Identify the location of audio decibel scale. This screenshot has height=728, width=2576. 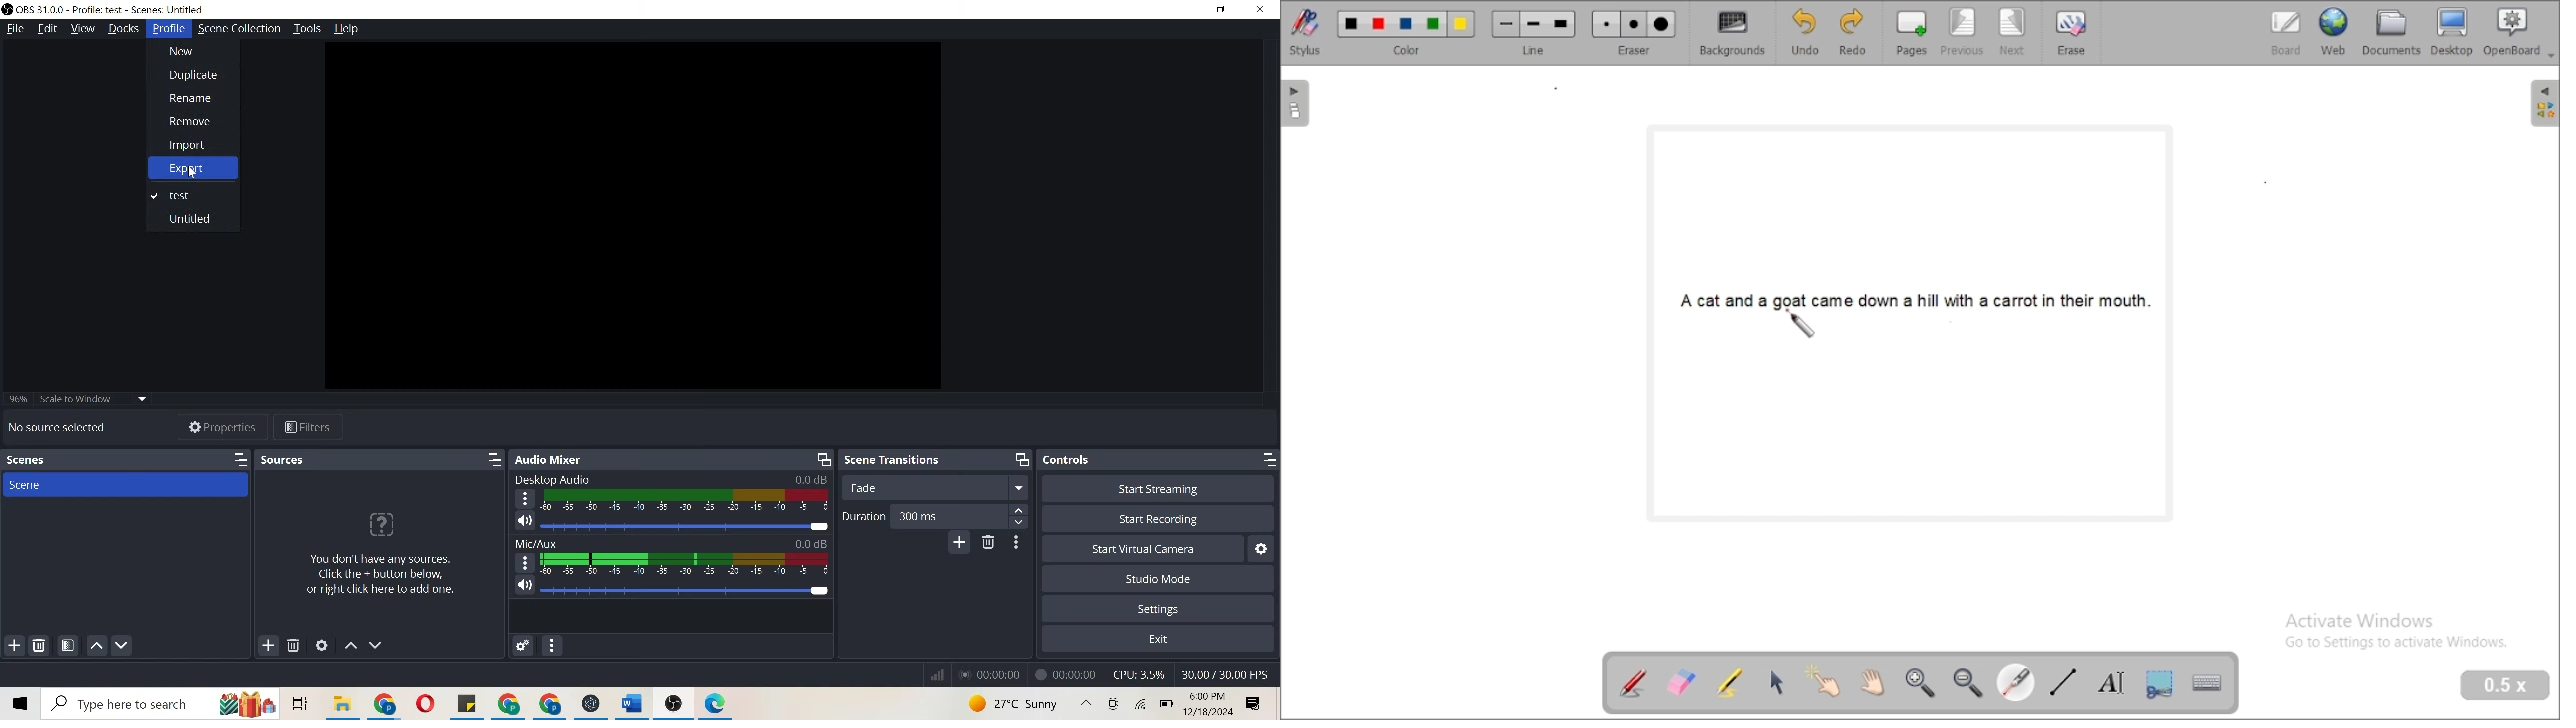
(687, 564).